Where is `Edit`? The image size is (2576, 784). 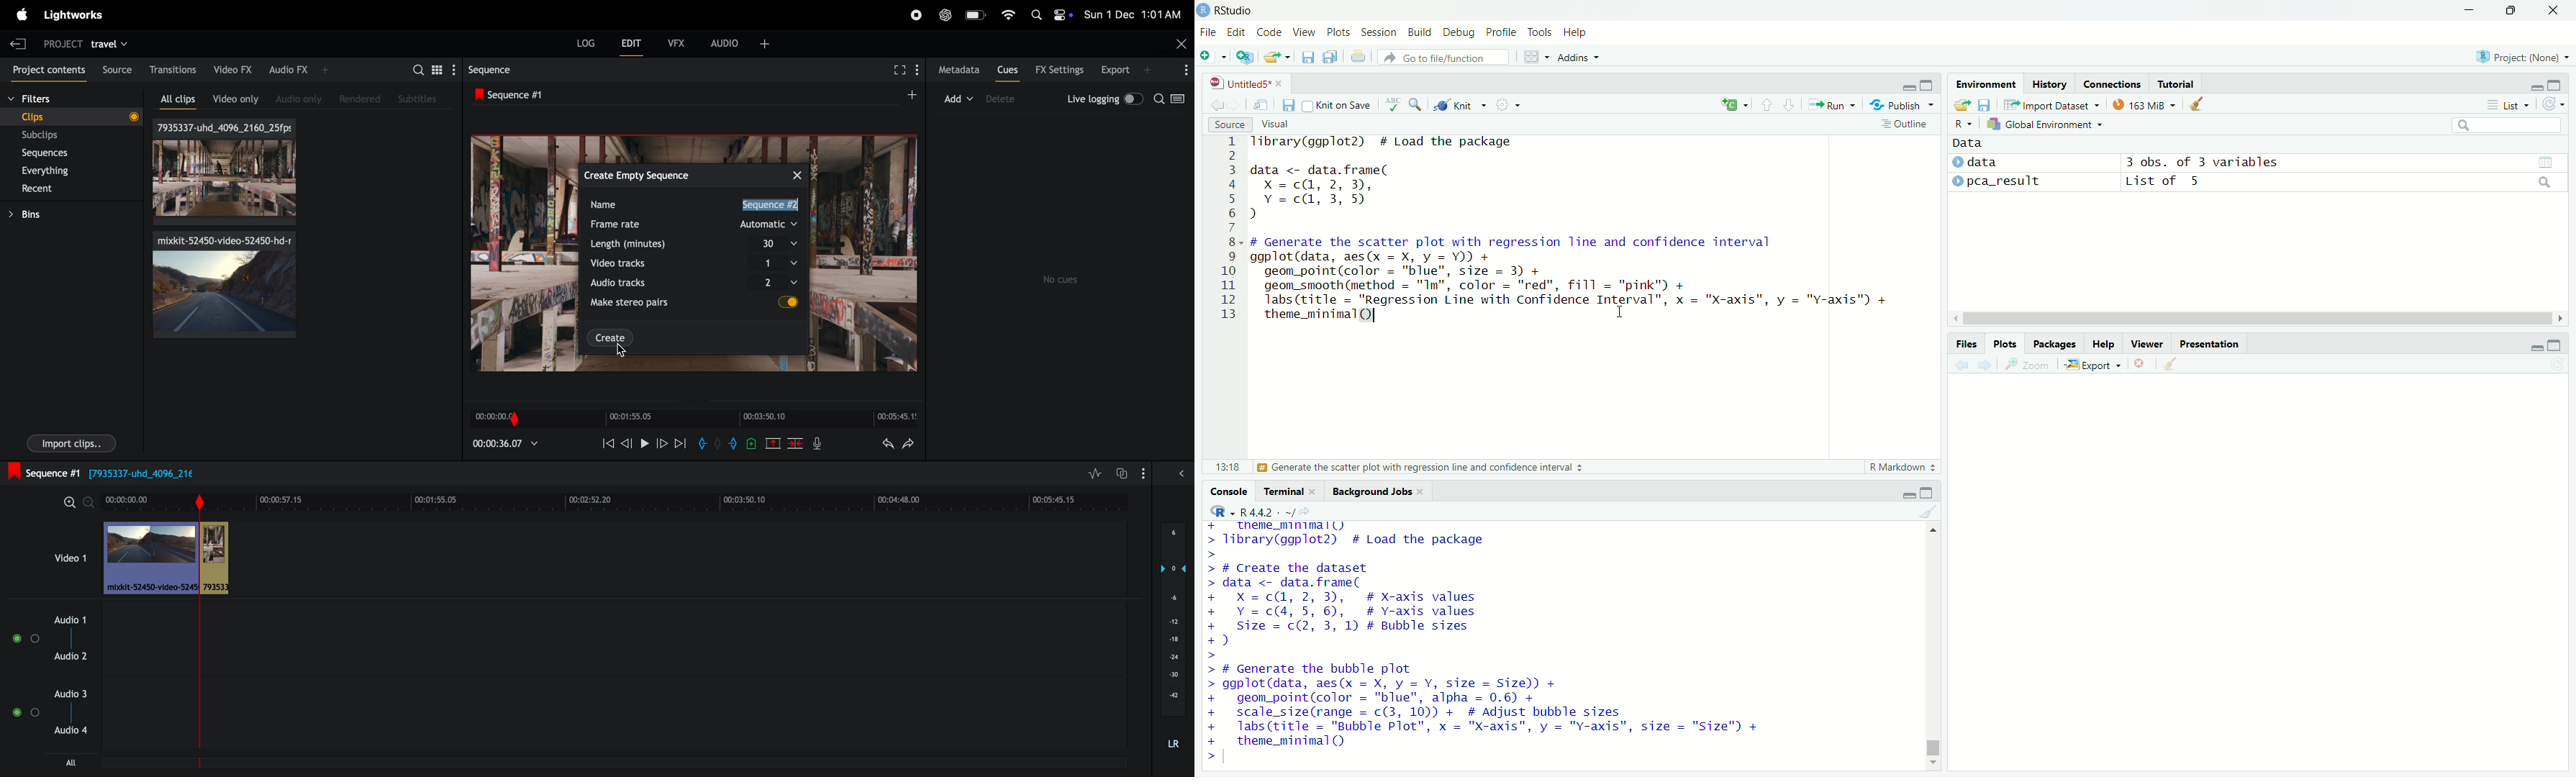
Edit is located at coordinates (1236, 32).